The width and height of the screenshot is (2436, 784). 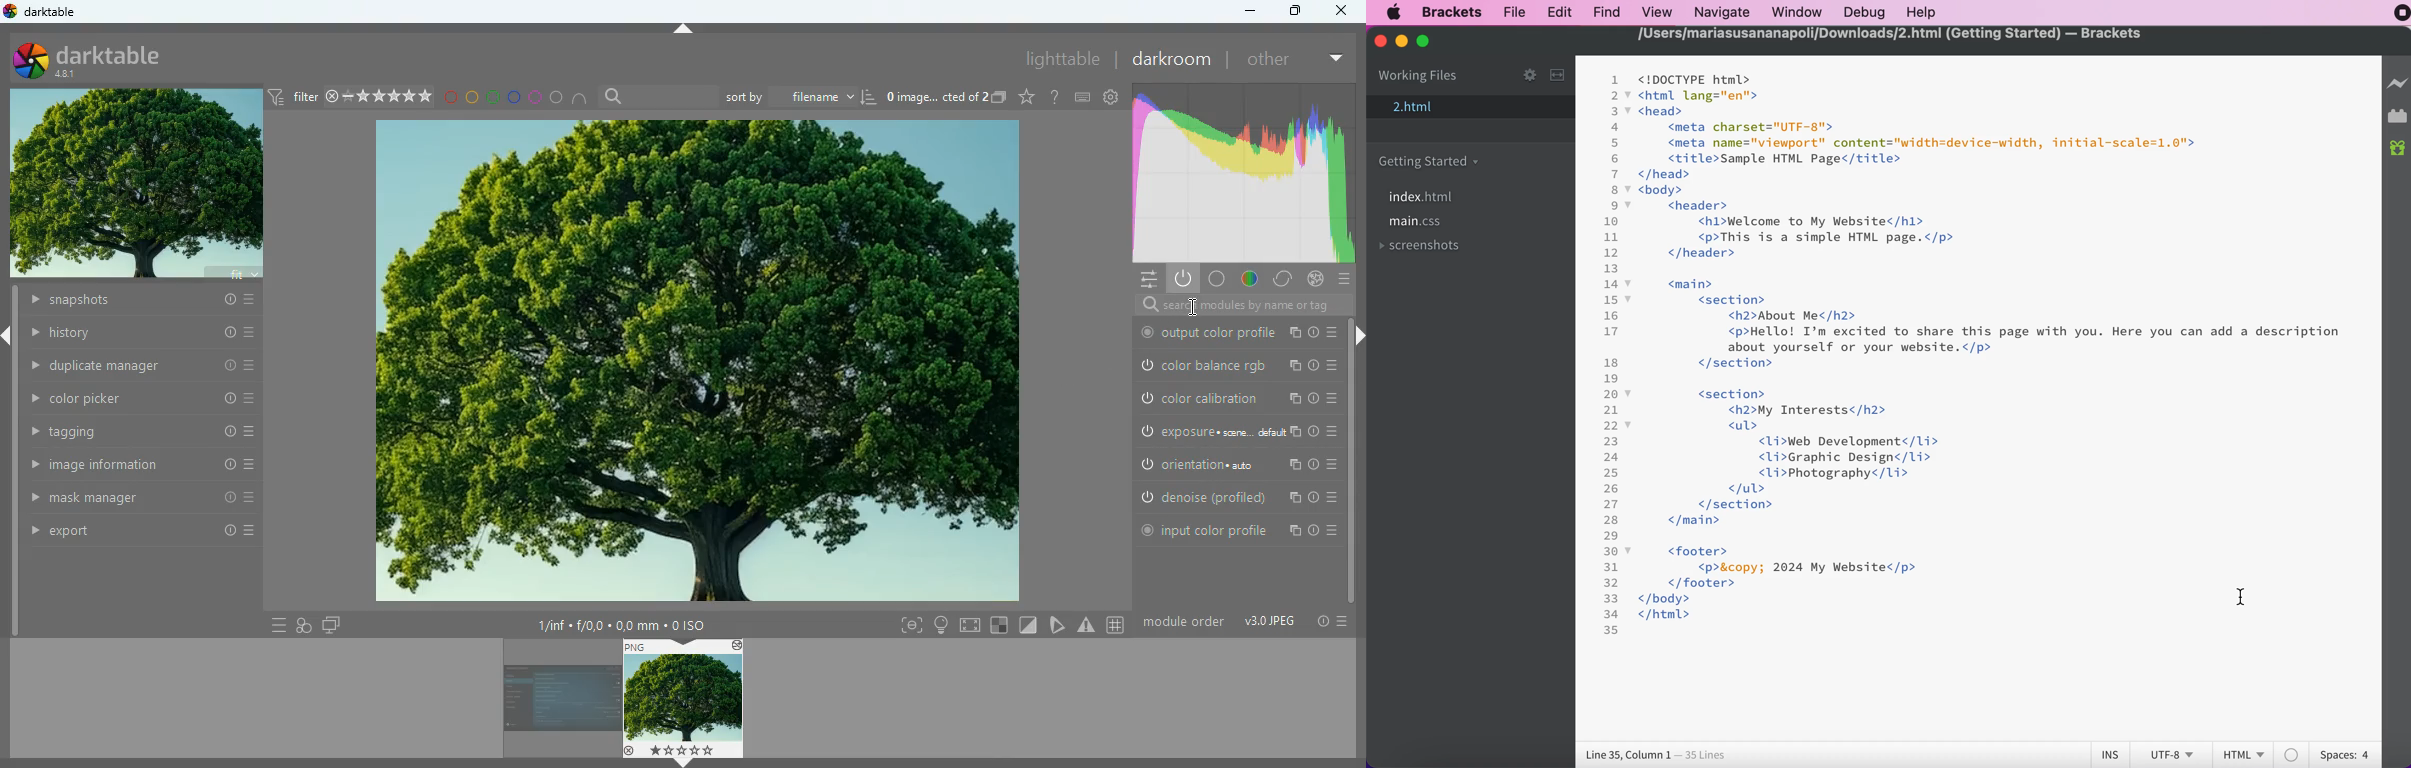 I want to click on find, so click(x=1609, y=11).